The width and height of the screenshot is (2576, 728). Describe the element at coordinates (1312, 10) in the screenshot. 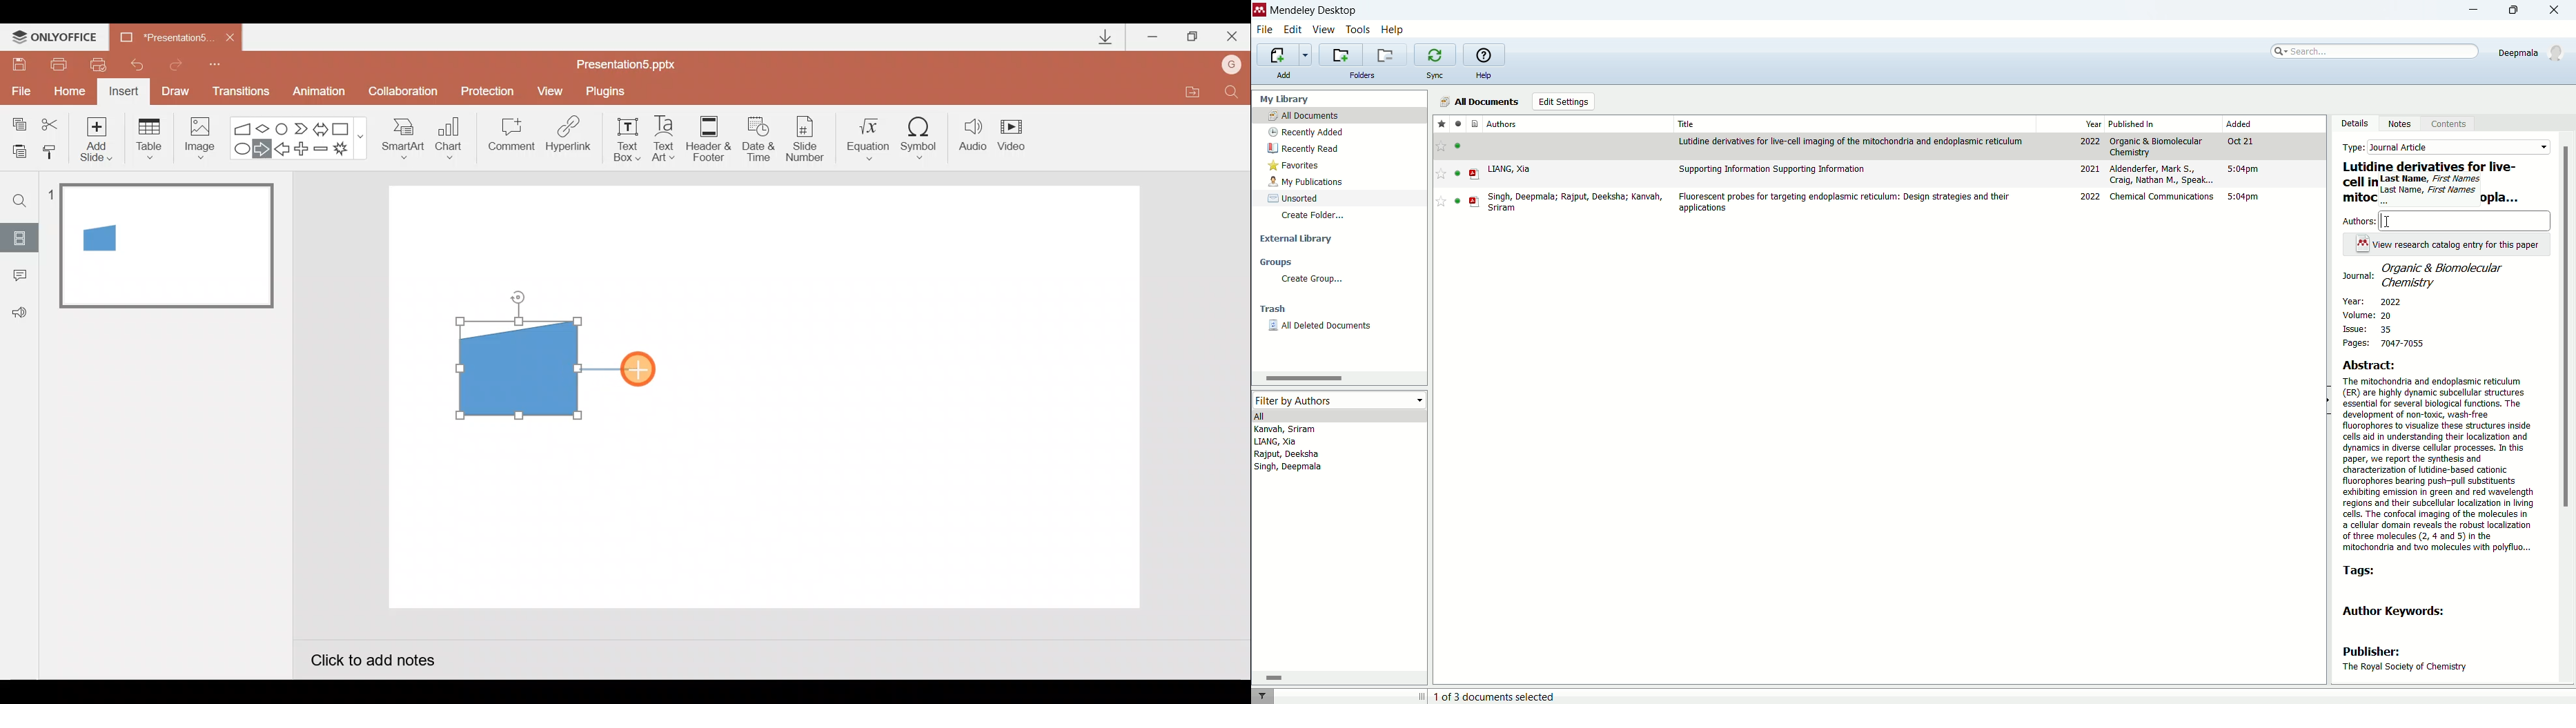

I see `mendeley desktop` at that location.